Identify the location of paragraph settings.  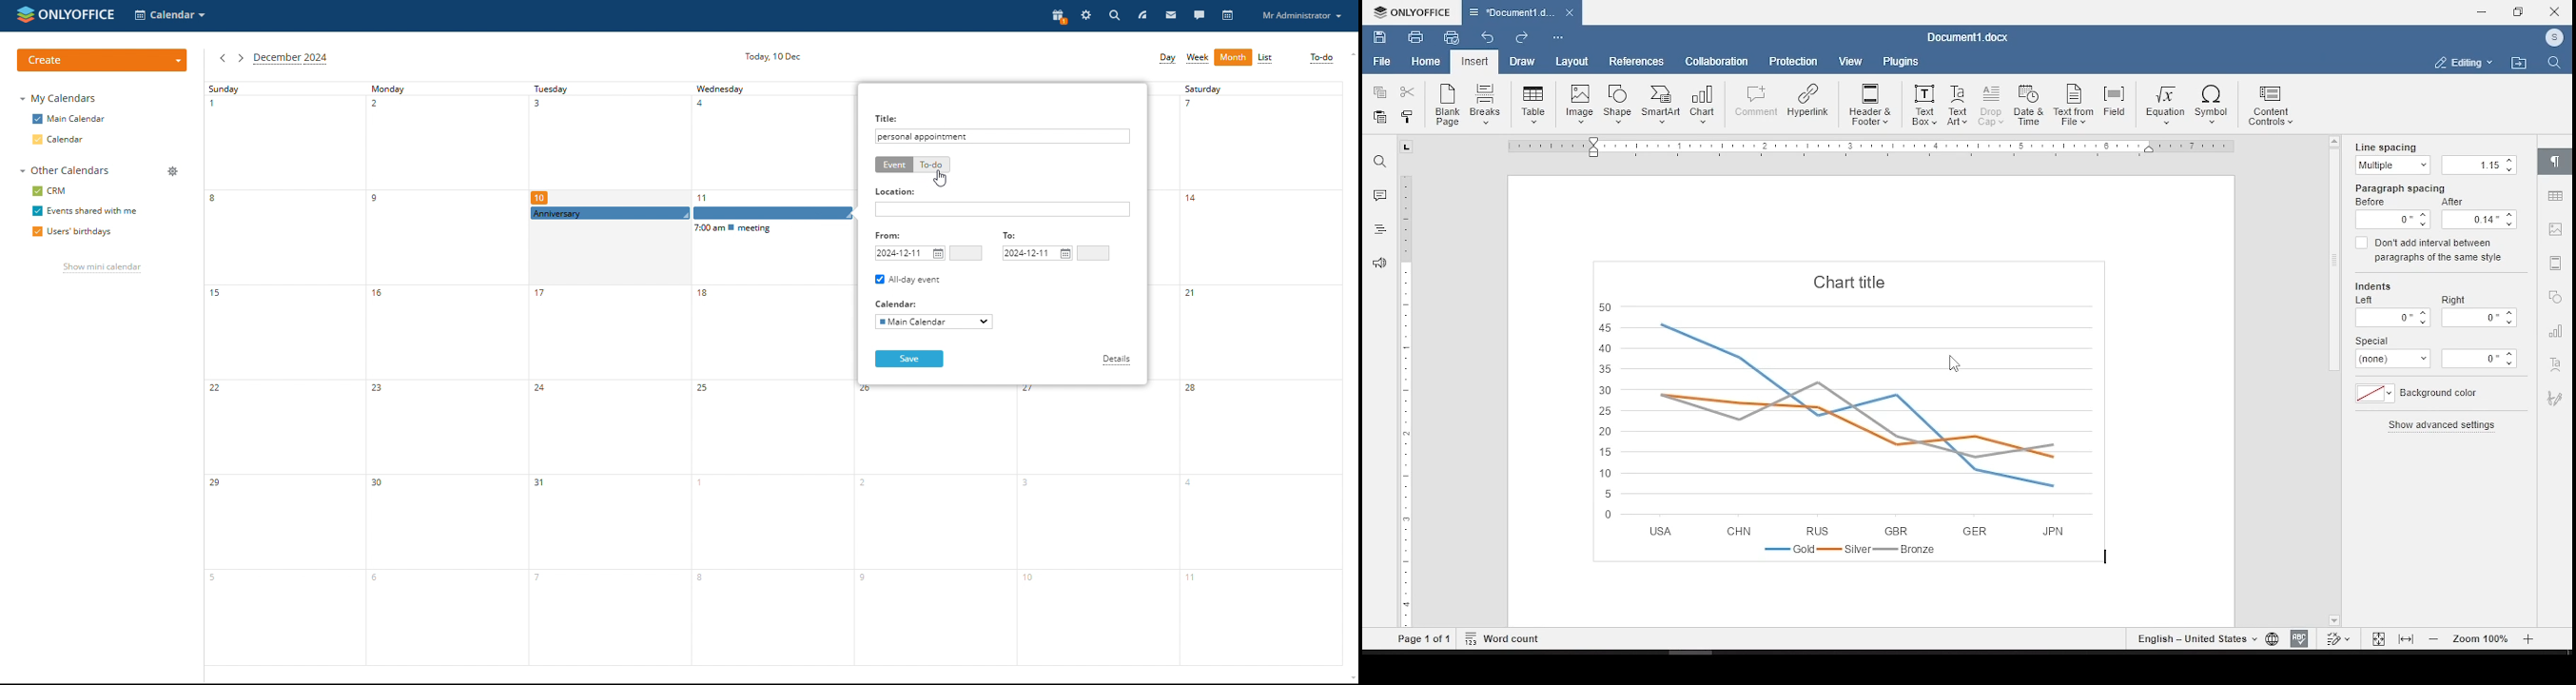
(2556, 164).